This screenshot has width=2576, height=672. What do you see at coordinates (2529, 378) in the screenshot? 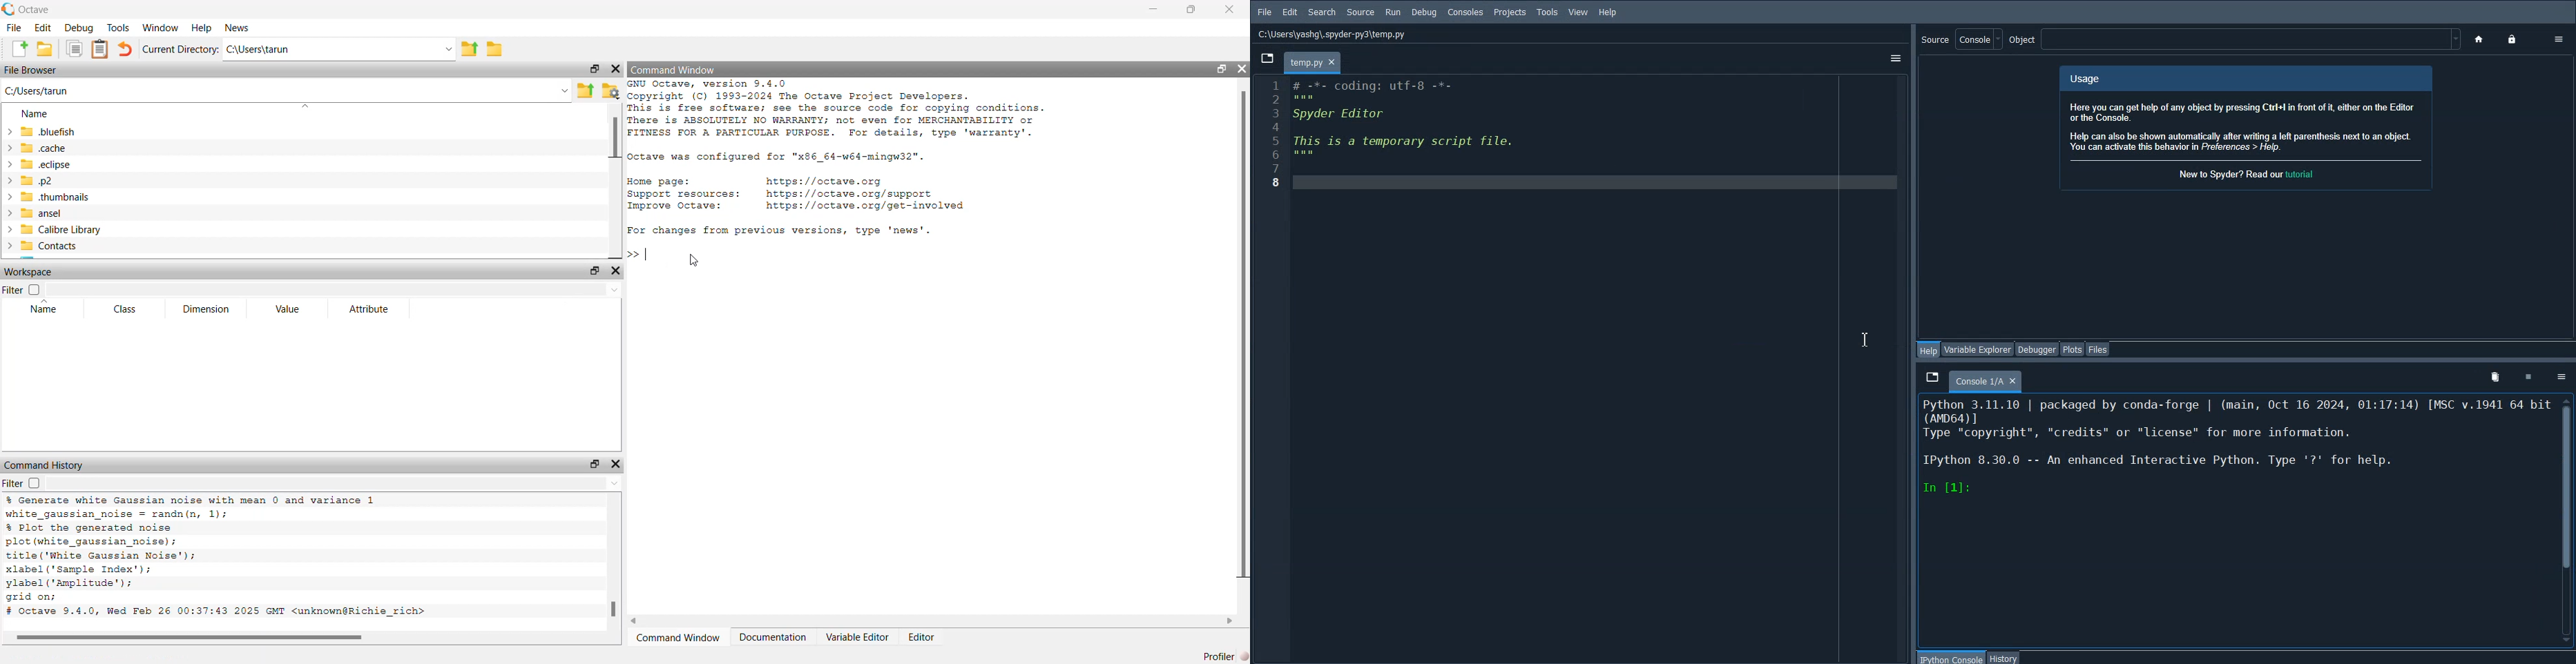
I see `Symbol` at bounding box center [2529, 378].